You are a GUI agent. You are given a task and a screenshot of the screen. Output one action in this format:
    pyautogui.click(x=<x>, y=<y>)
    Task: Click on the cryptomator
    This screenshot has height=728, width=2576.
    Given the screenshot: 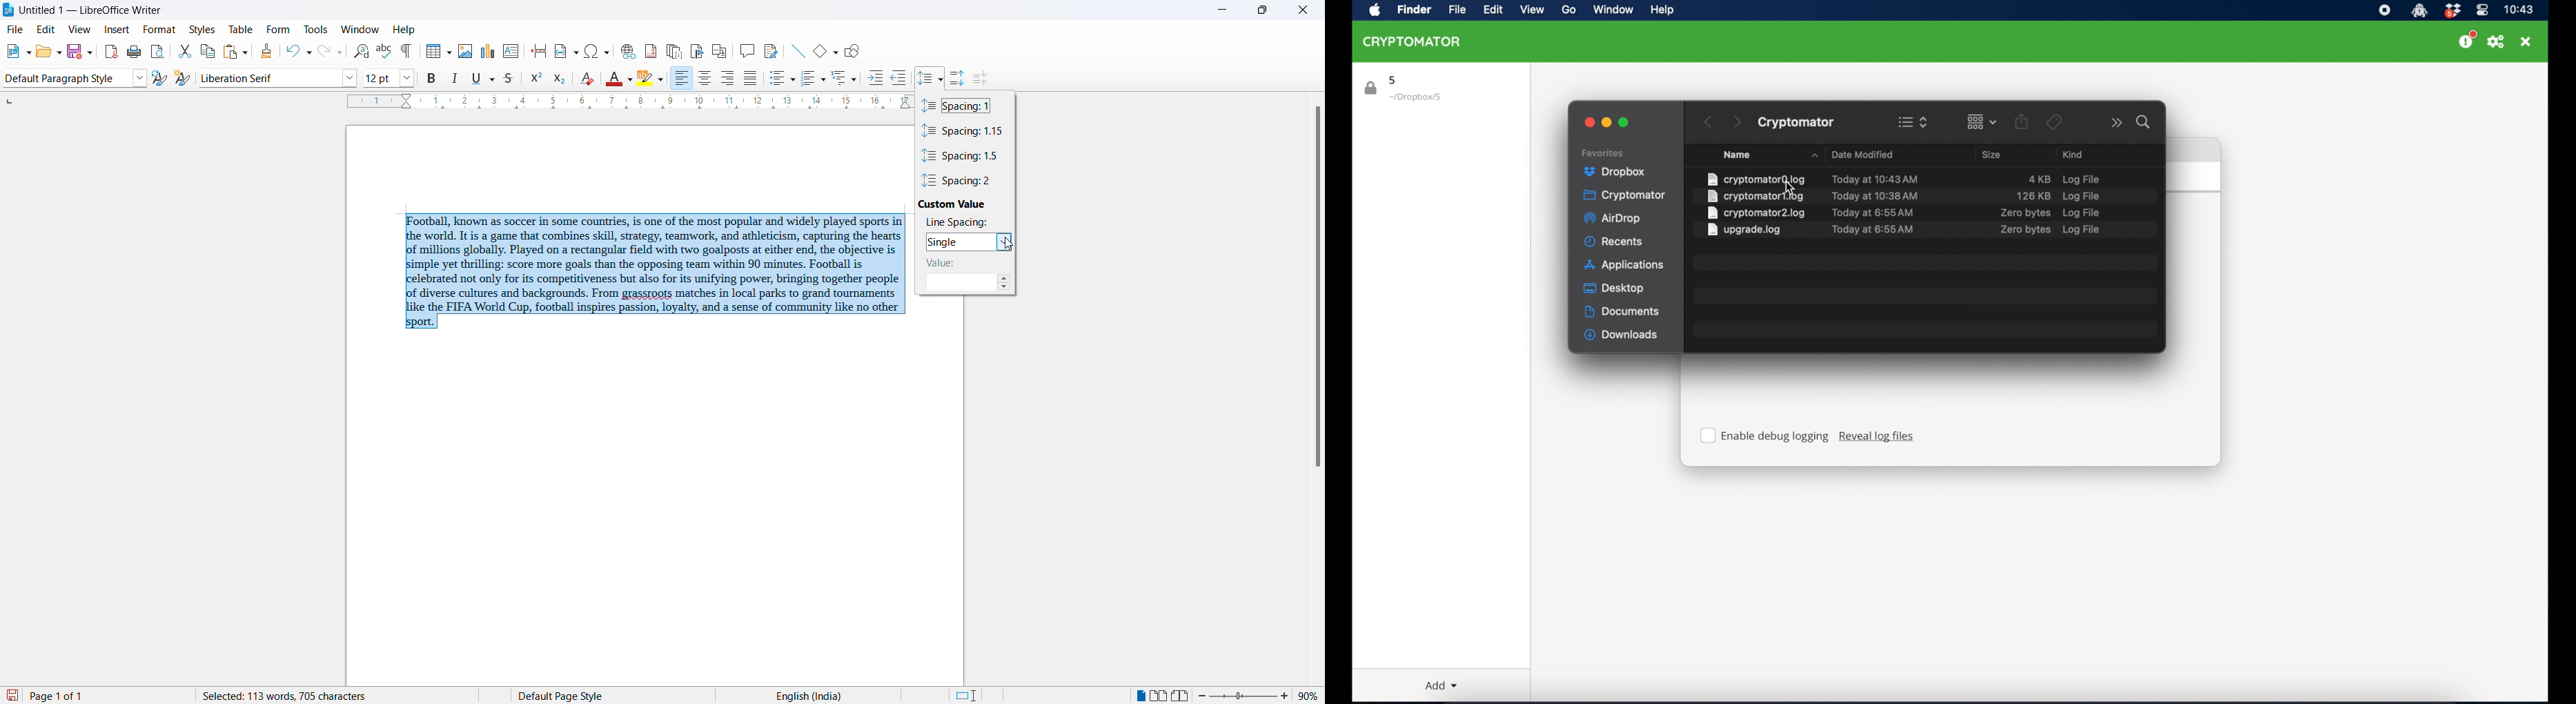 What is the action you would take?
    pyautogui.click(x=1626, y=194)
    